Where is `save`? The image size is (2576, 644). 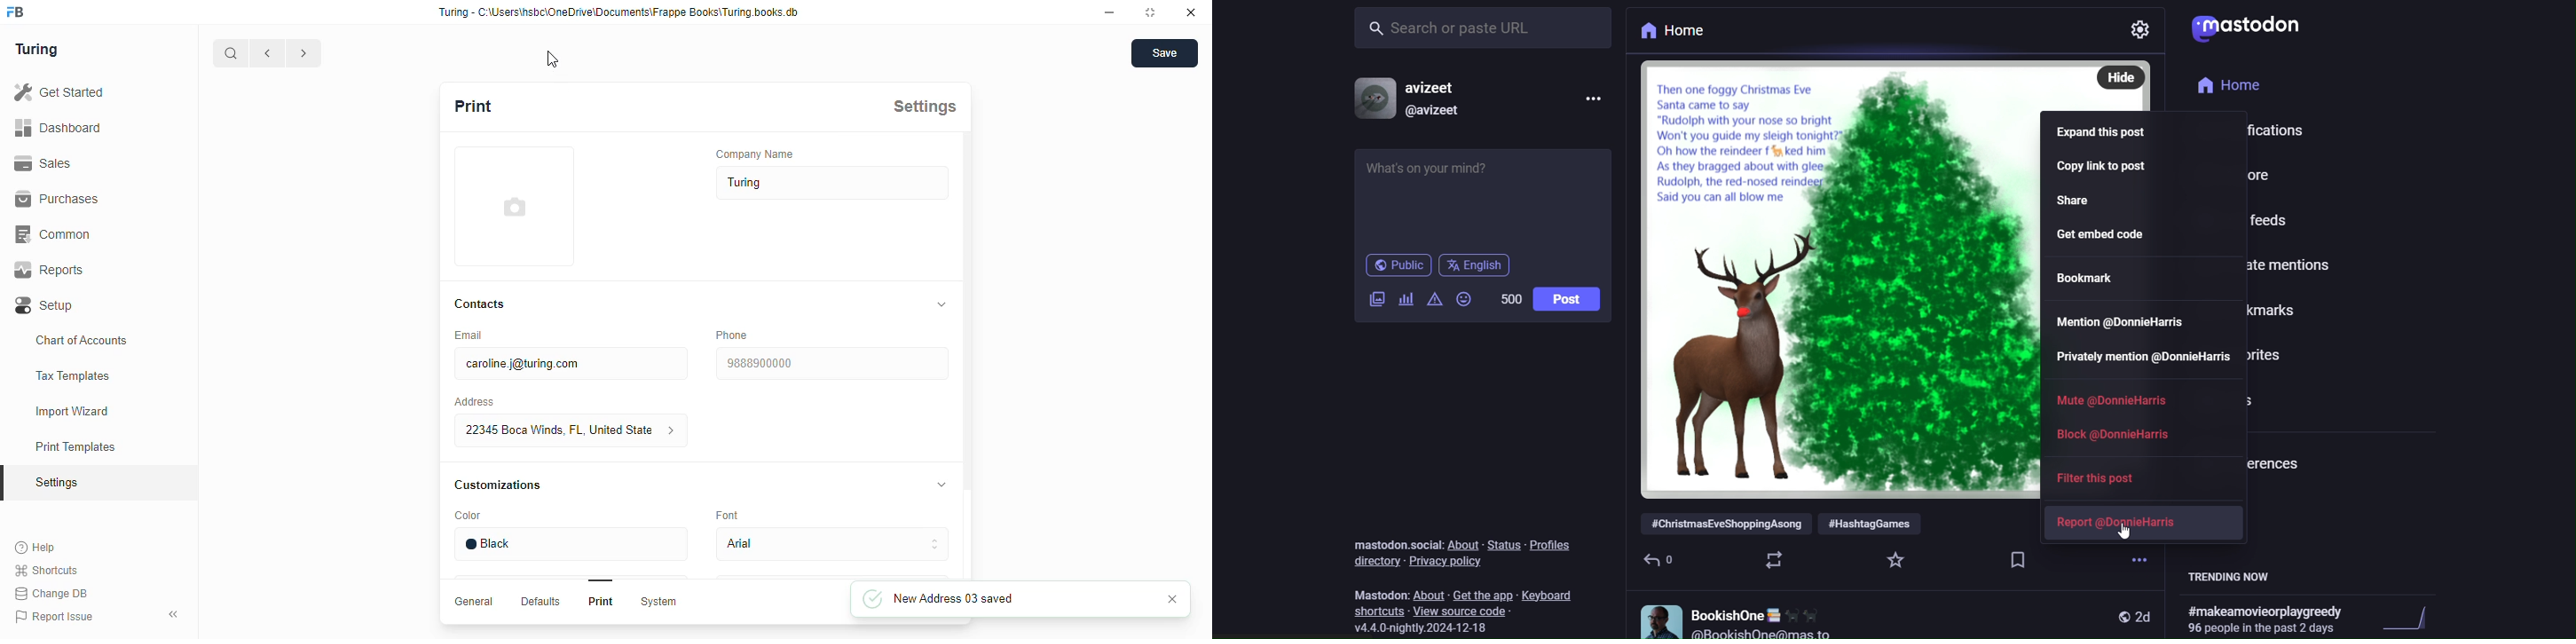
save is located at coordinates (1165, 53).